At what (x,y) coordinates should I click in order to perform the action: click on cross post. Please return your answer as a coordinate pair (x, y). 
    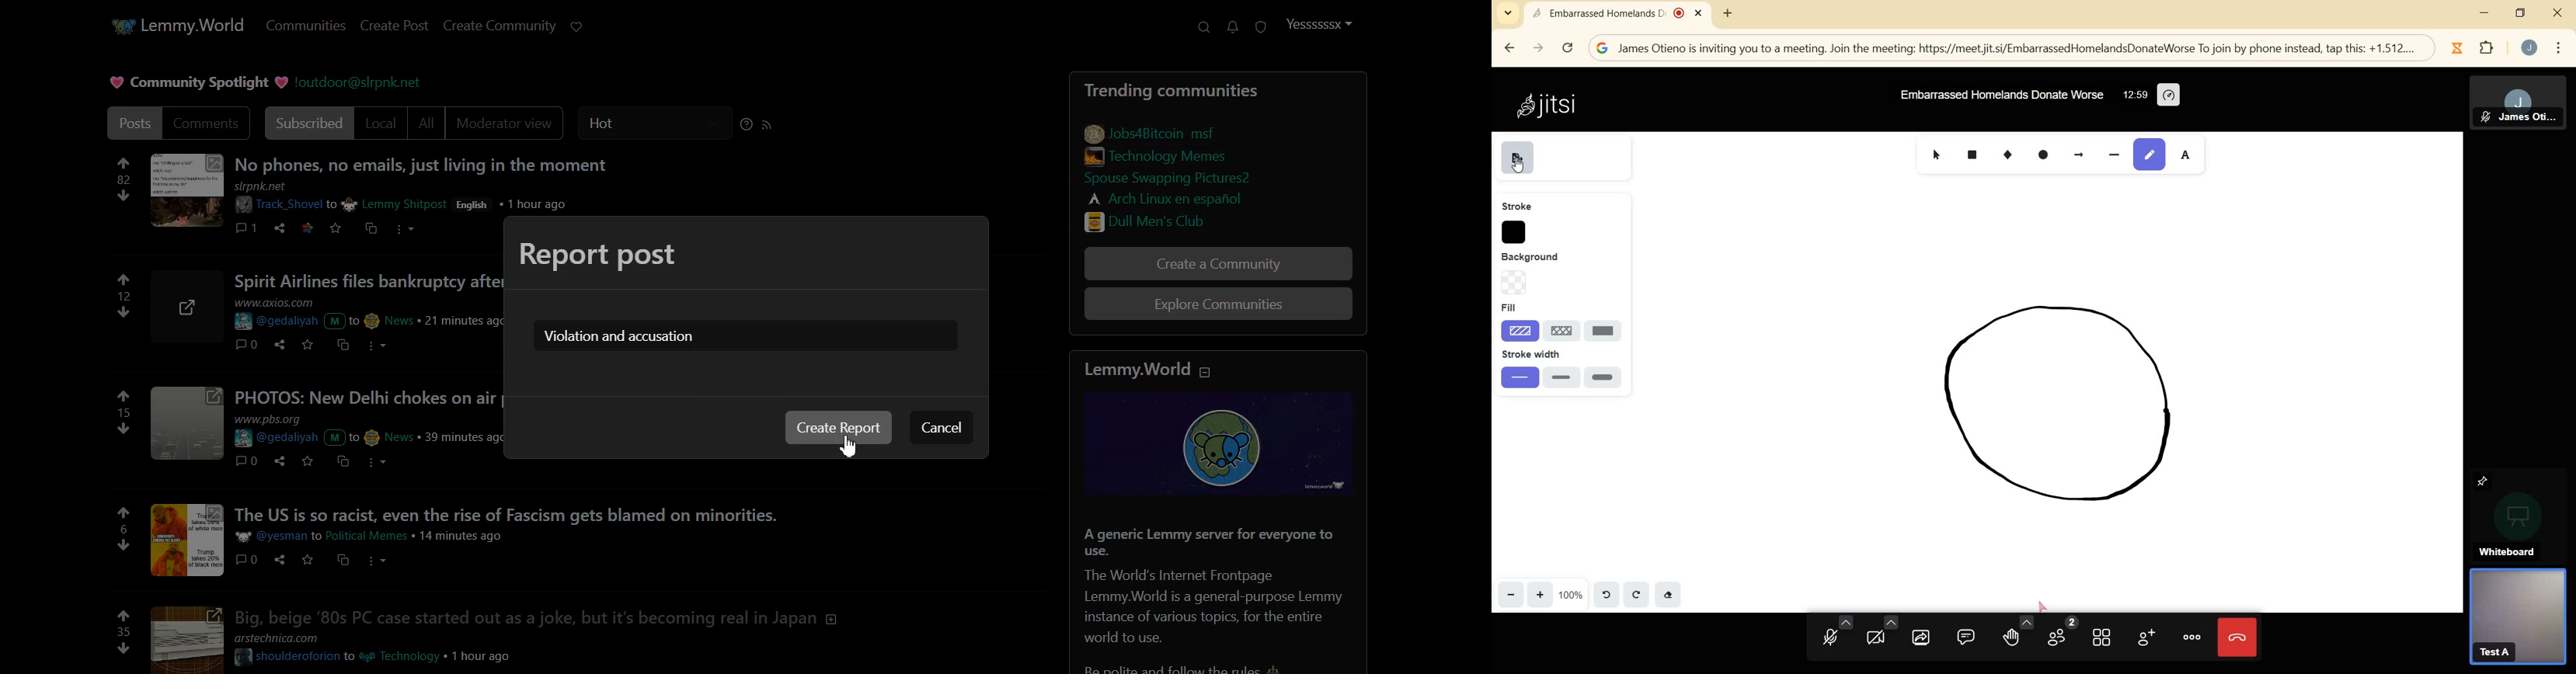
    Looking at the image, I should click on (341, 344).